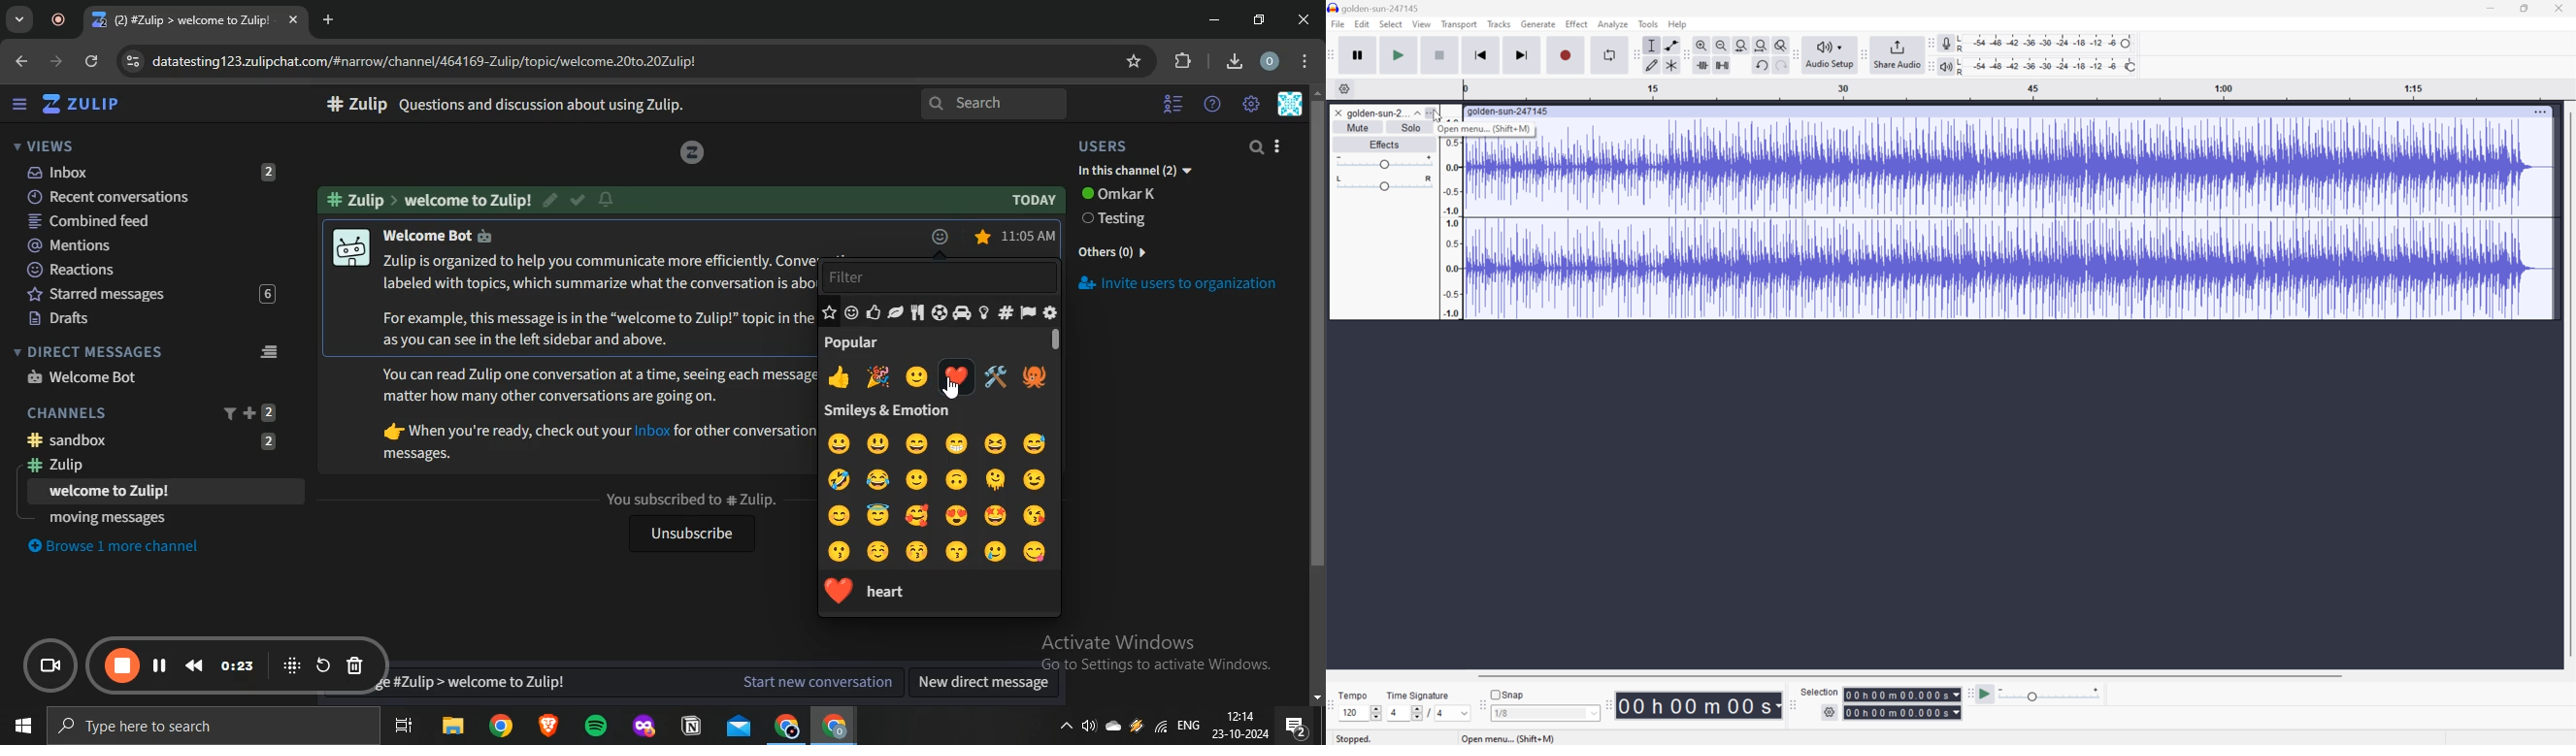  I want to click on innocent , so click(876, 516).